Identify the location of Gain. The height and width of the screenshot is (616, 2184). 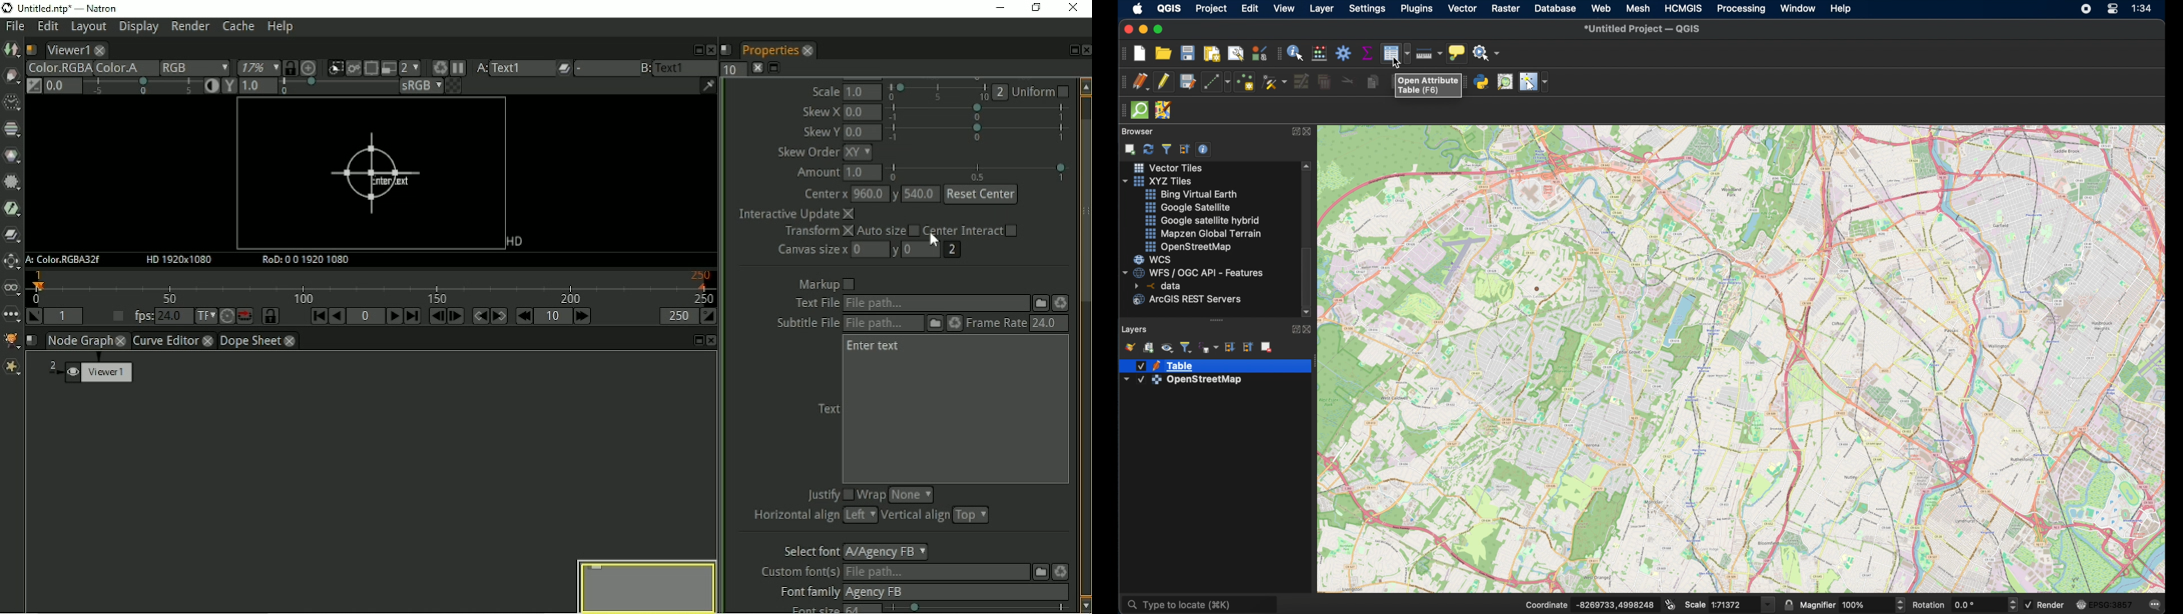
(61, 85).